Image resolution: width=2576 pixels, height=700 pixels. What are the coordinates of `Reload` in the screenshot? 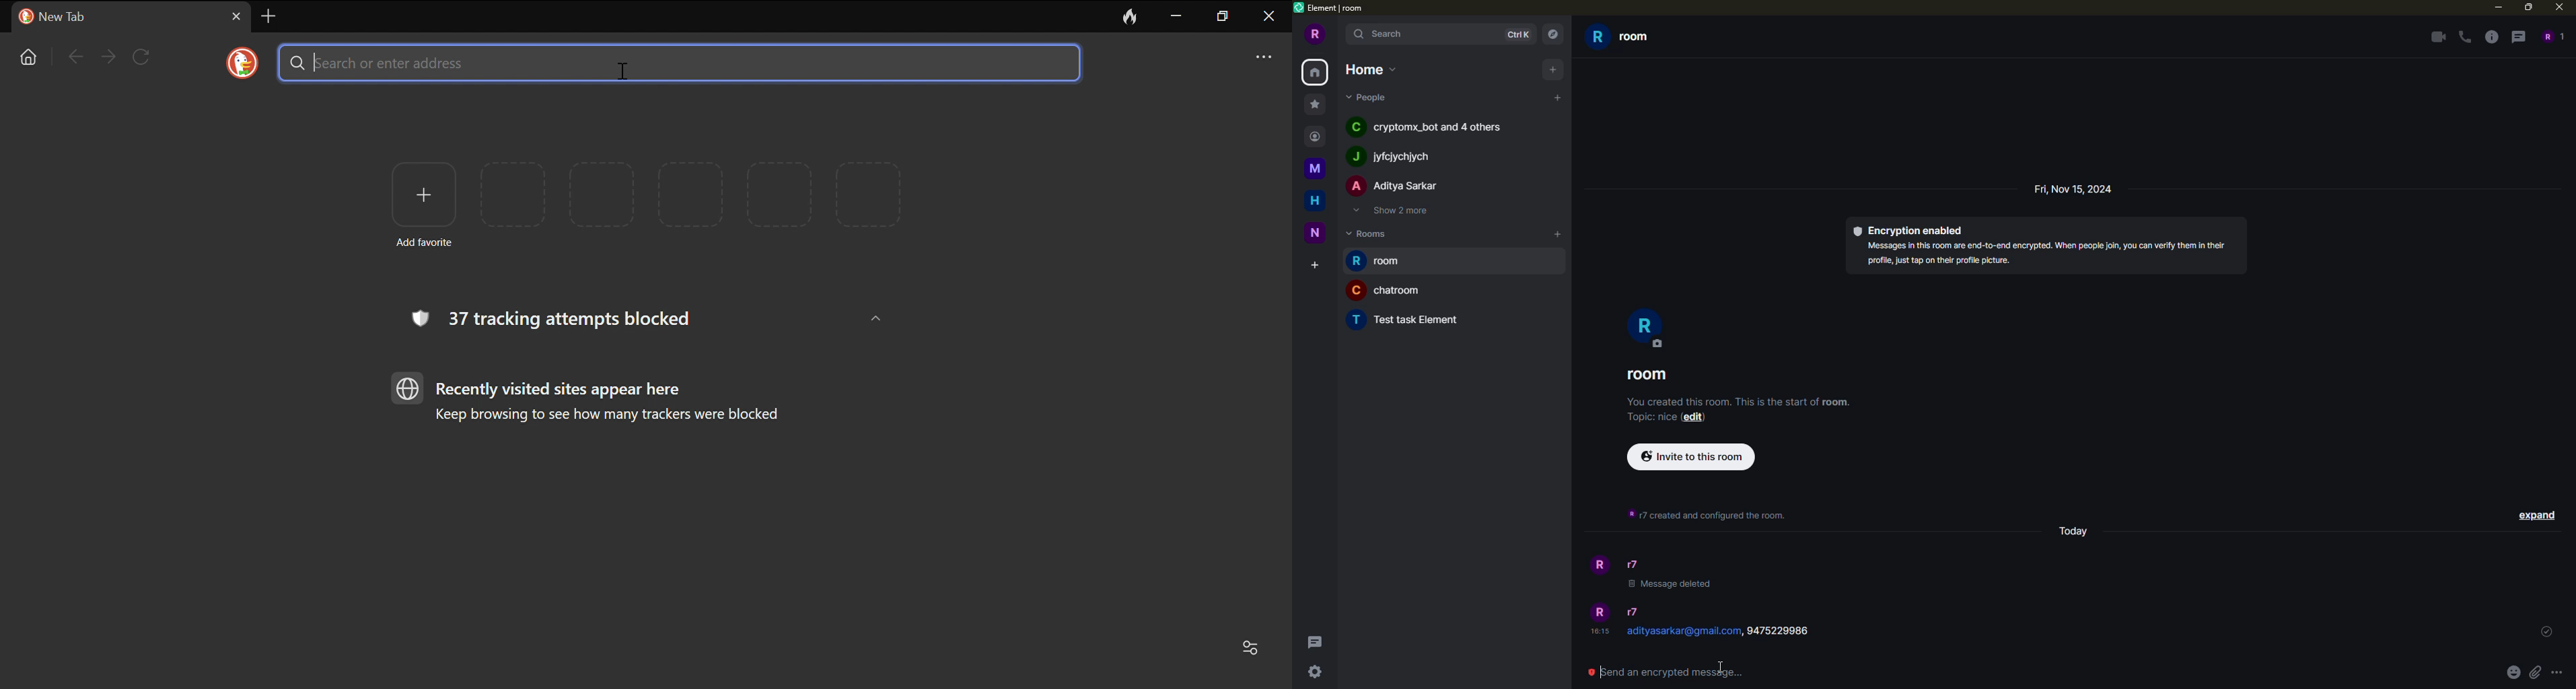 It's located at (142, 56).